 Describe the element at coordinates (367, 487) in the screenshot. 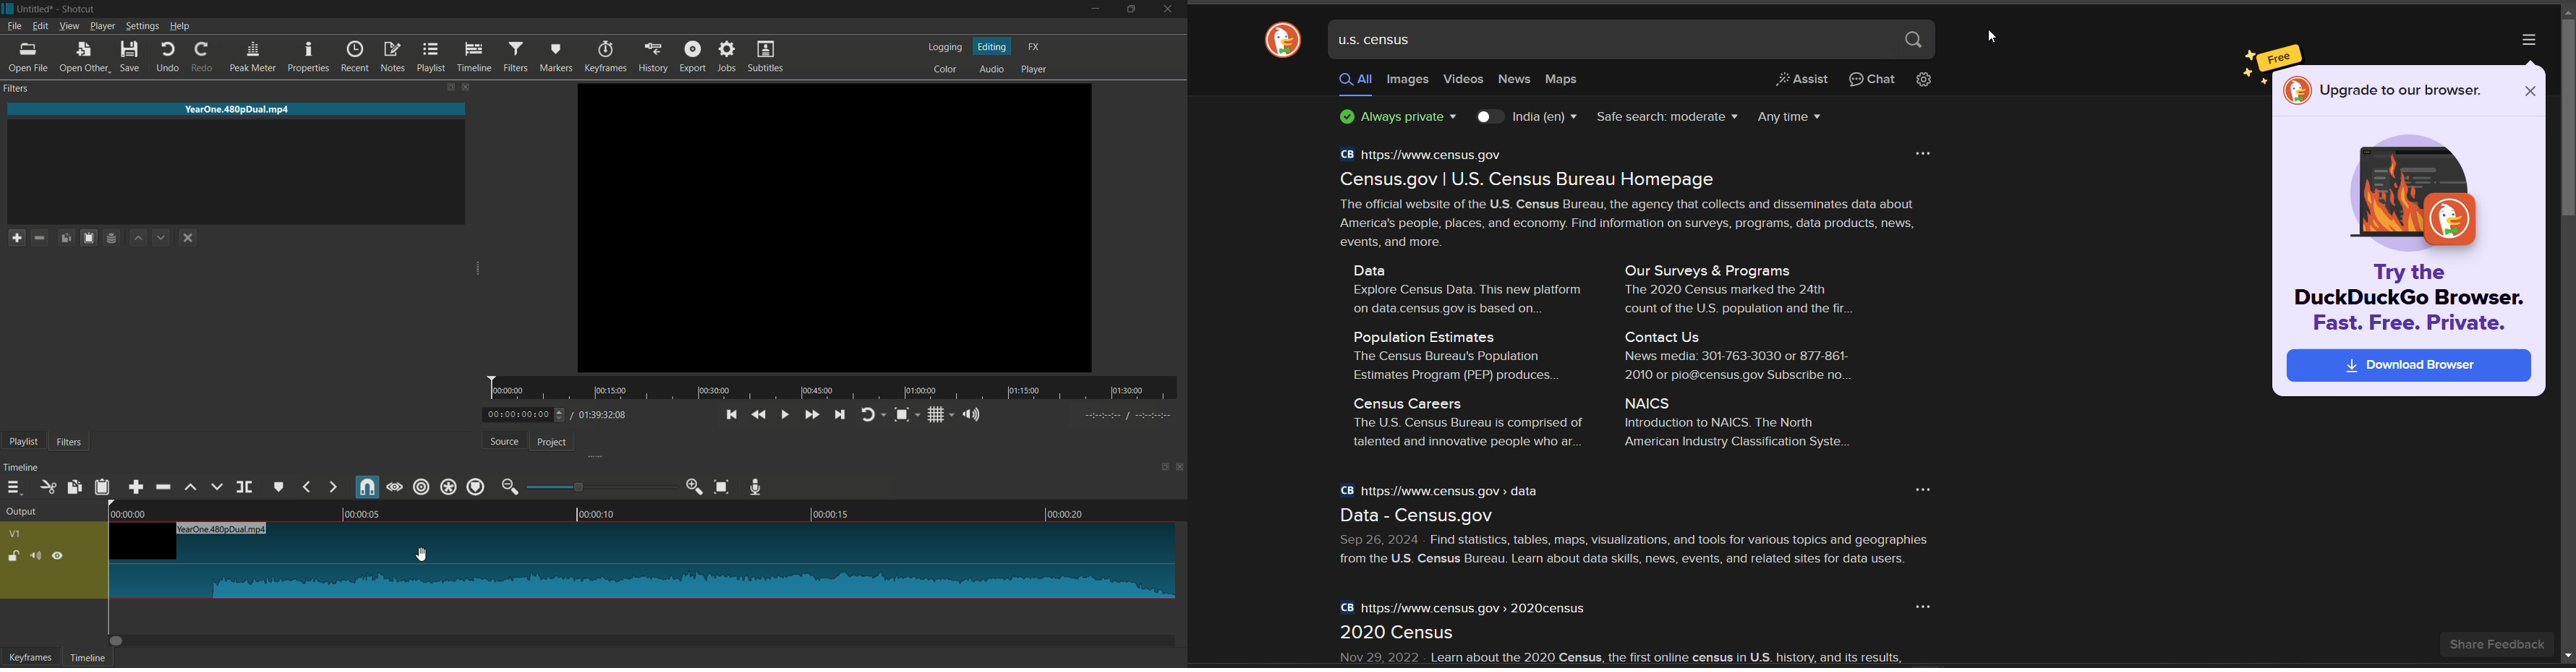

I see `snap` at that location.